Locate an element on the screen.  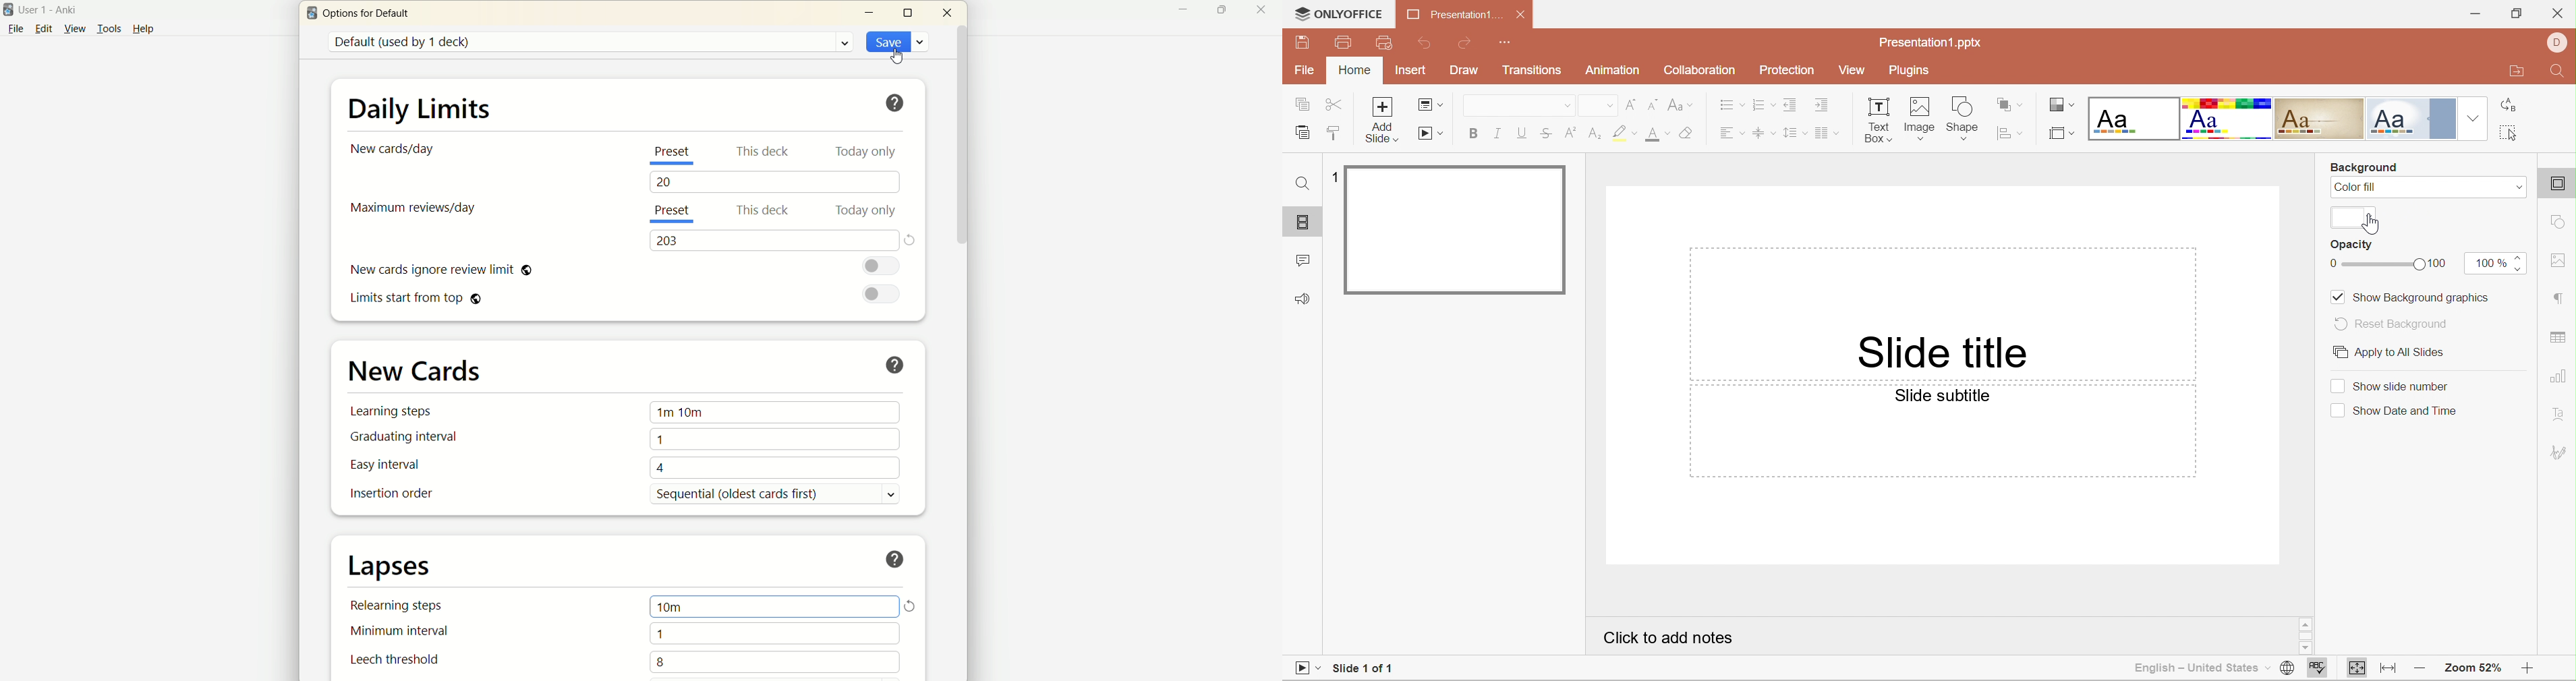
leech threshold is located at coordinates (395, 660).